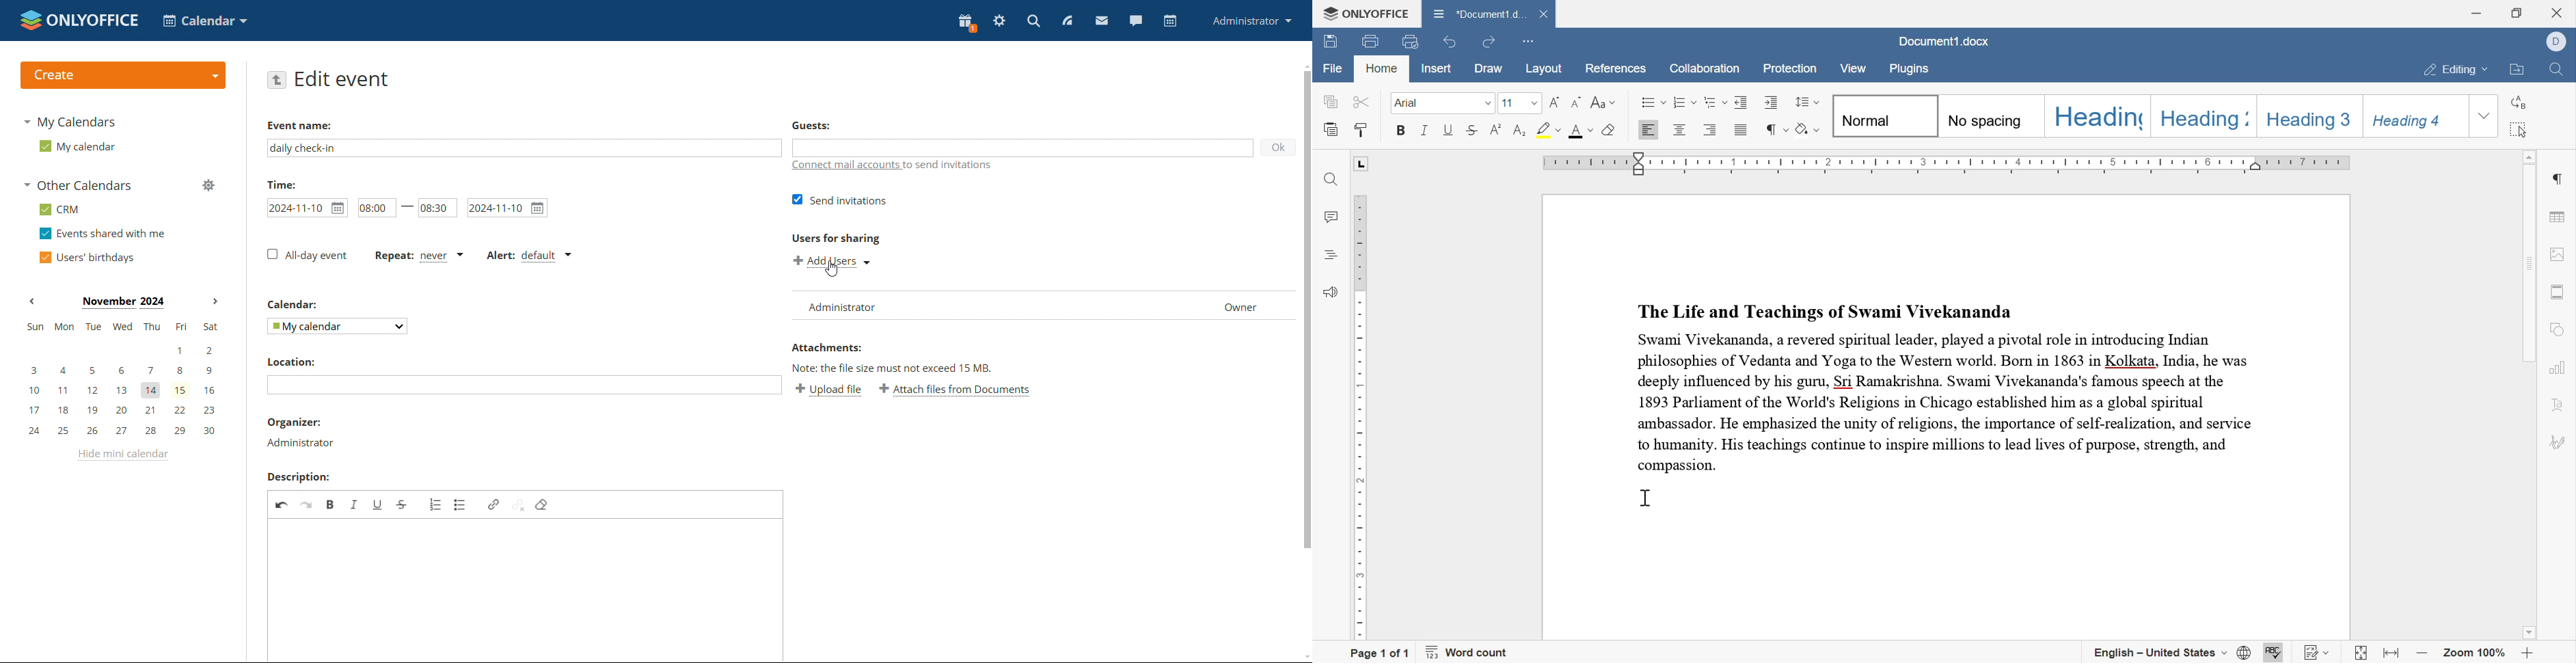  What do you see at coordinates (355, 504) in the screenshot?
I see `italic` at bounding box center [355, 504].